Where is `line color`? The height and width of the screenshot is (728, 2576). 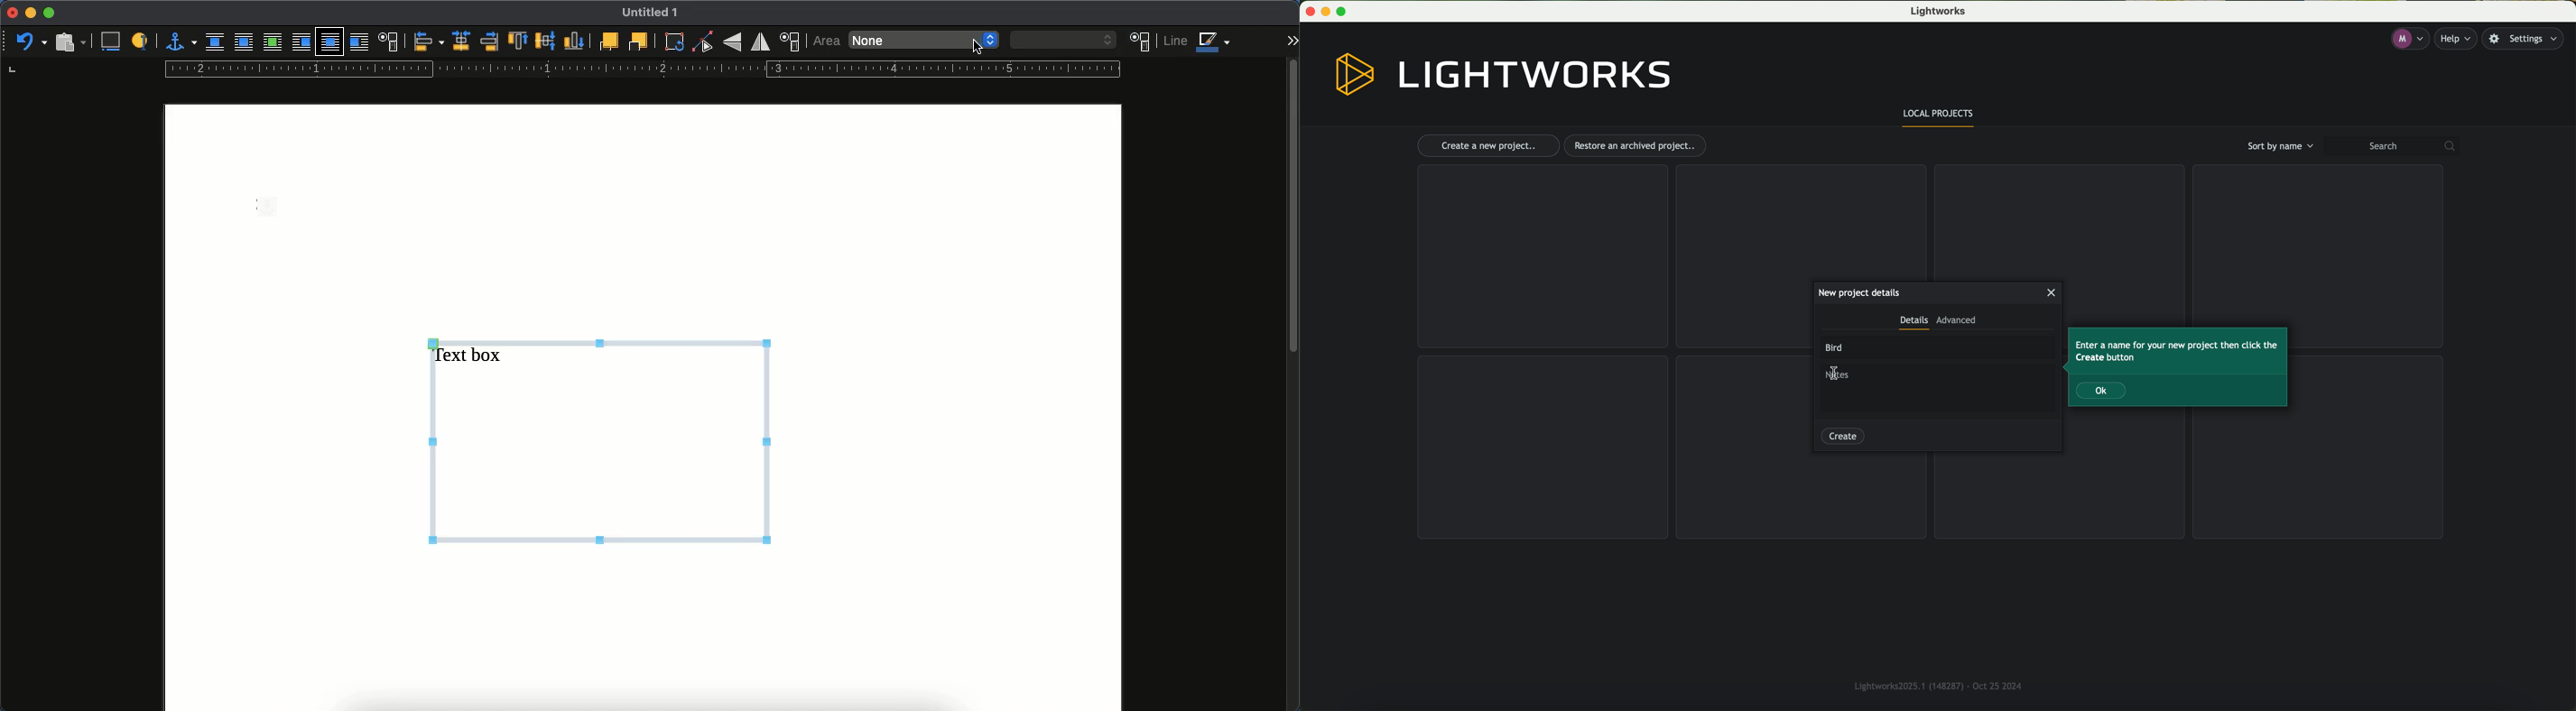
line color is located at coordinates (1199, 43).